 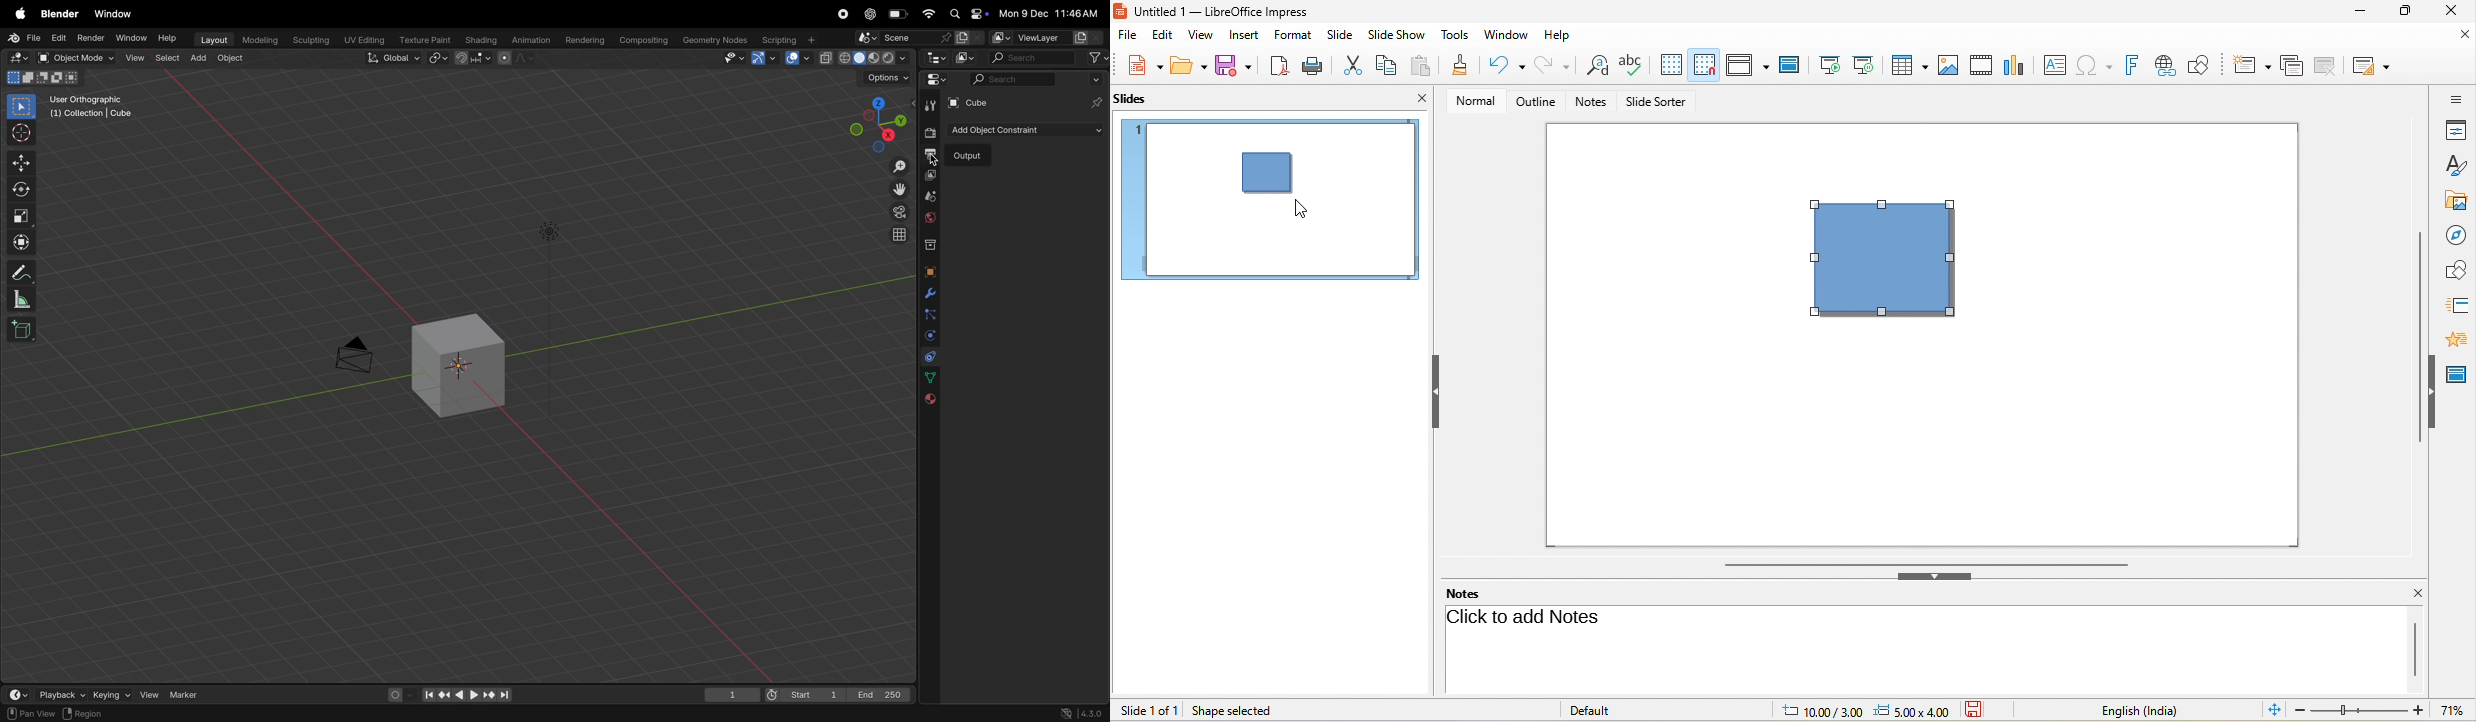 What do you see at coordinates (1595, 66) in the screenshot?
I see `find and replace` at bounding box center [1595, 66].